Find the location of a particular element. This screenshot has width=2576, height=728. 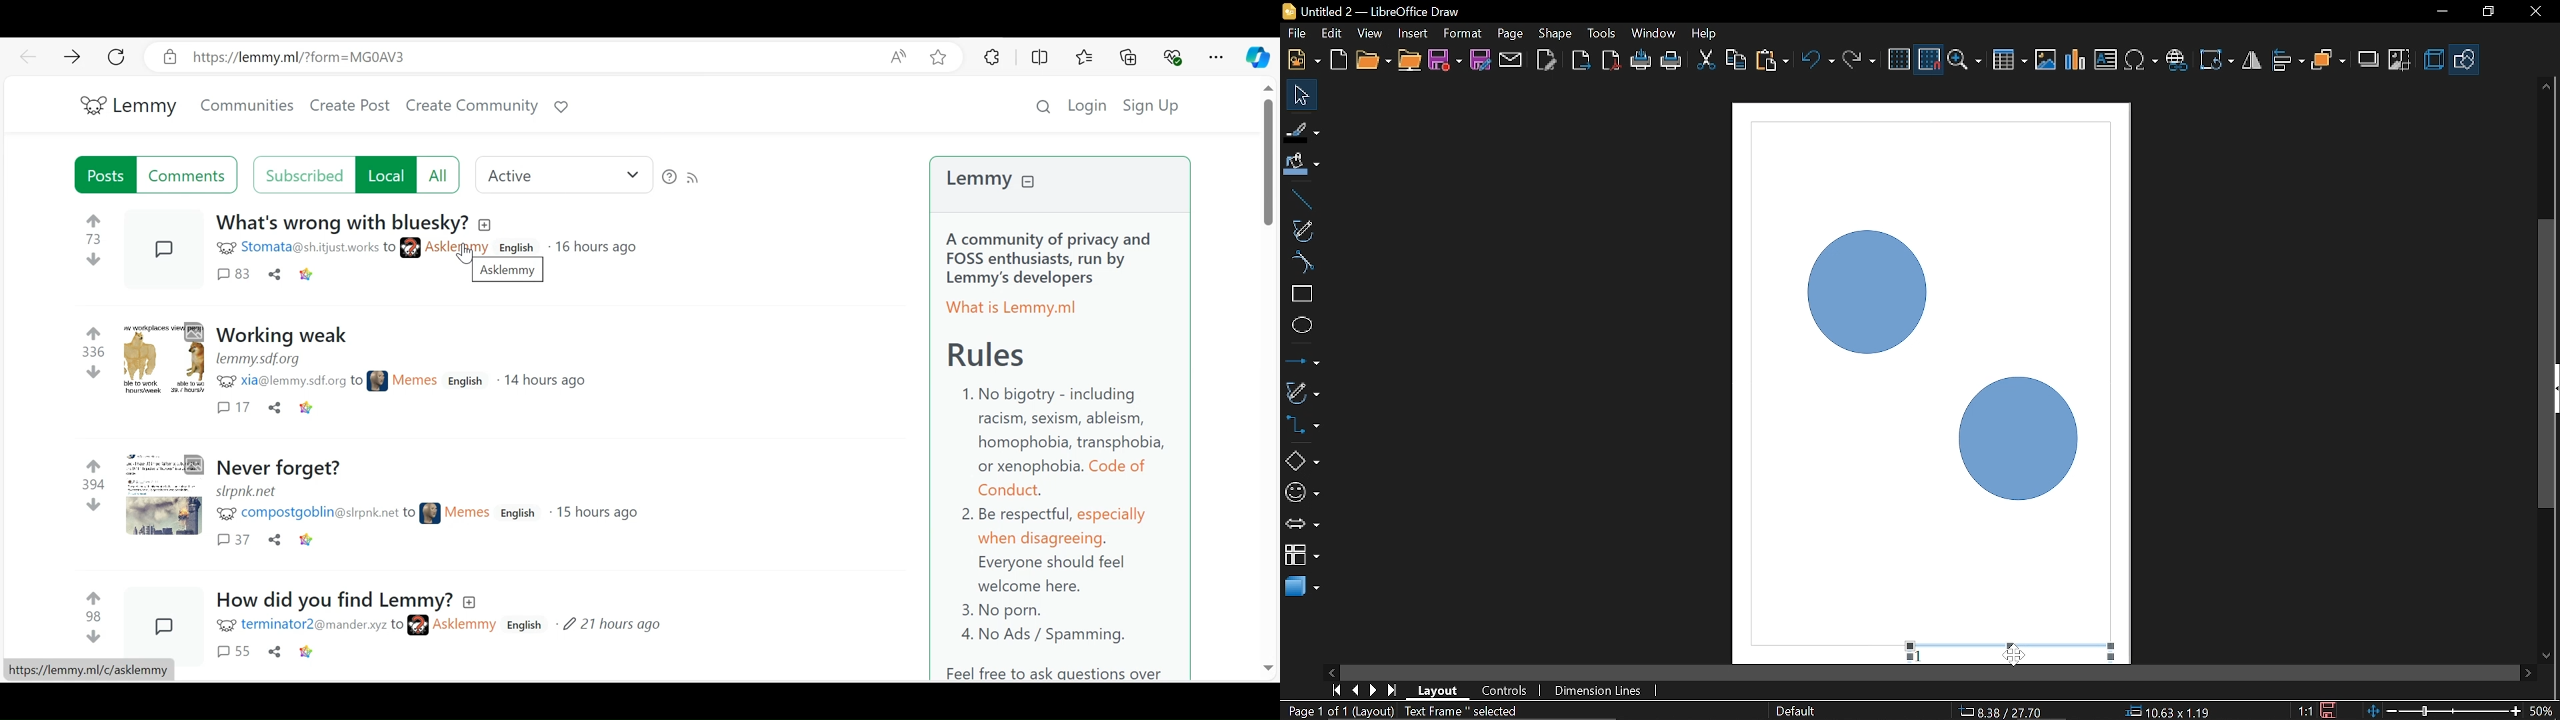

Draw shapes is located at coordinates (2465, 60).